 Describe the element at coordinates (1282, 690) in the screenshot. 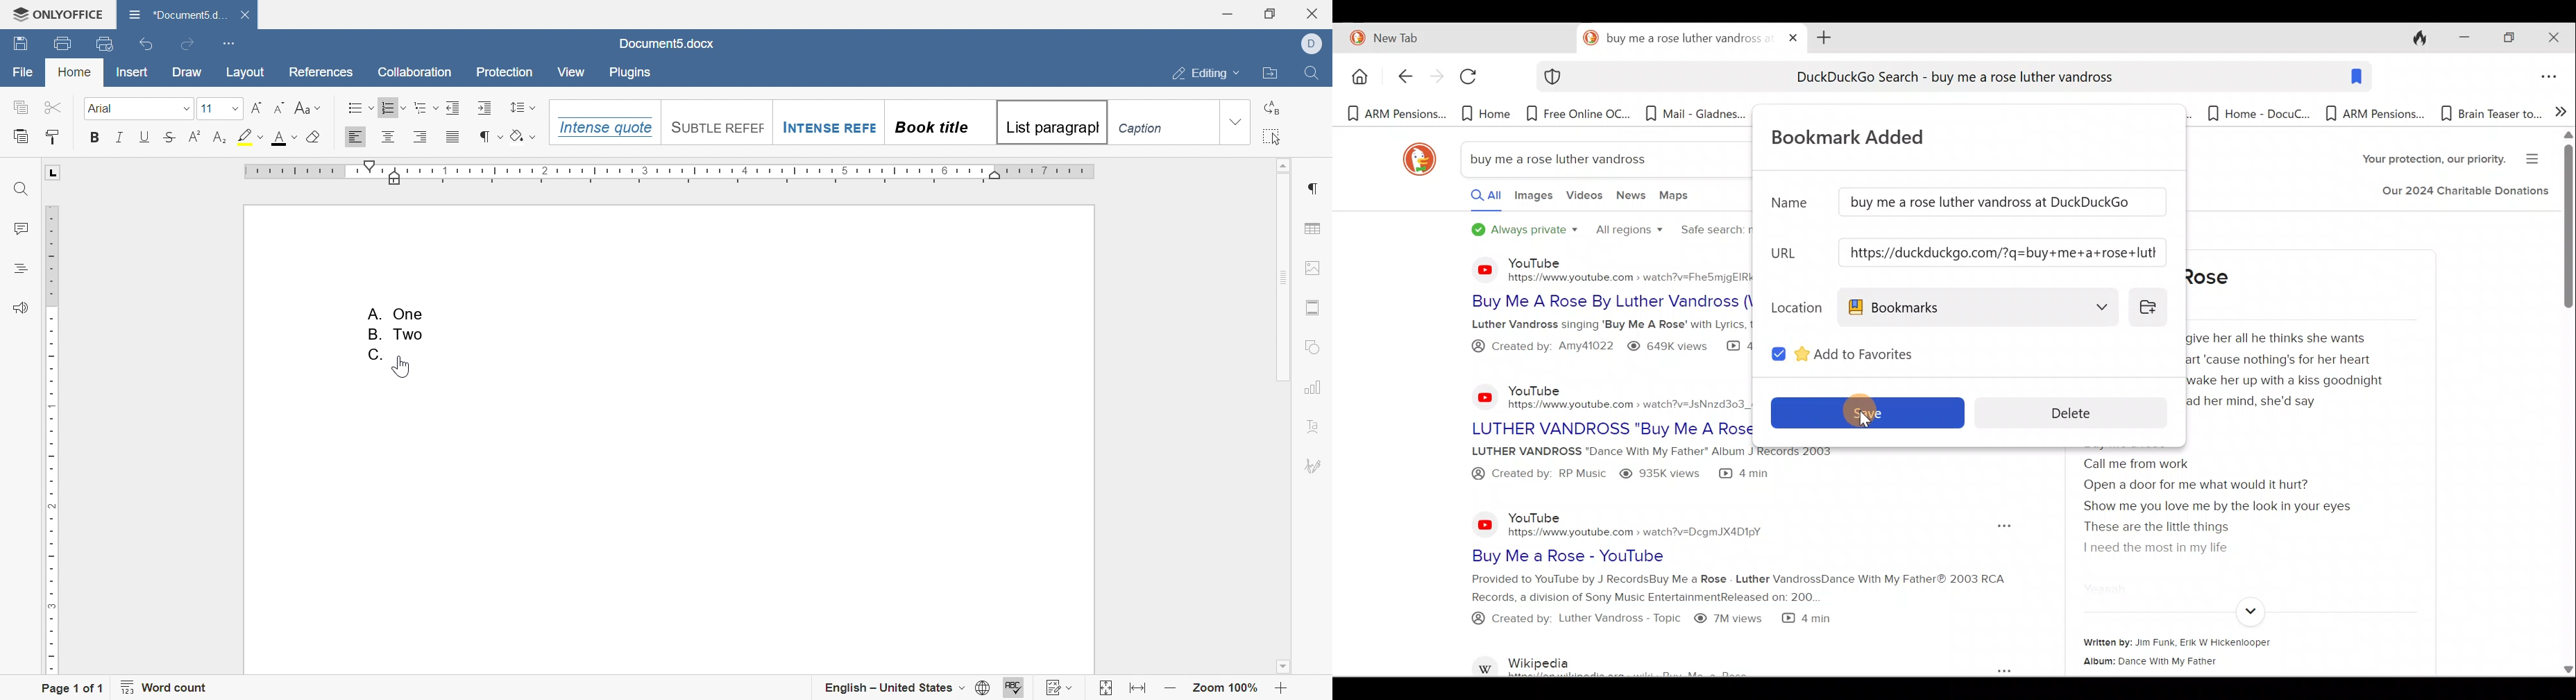

I see `zoom in` at that location.